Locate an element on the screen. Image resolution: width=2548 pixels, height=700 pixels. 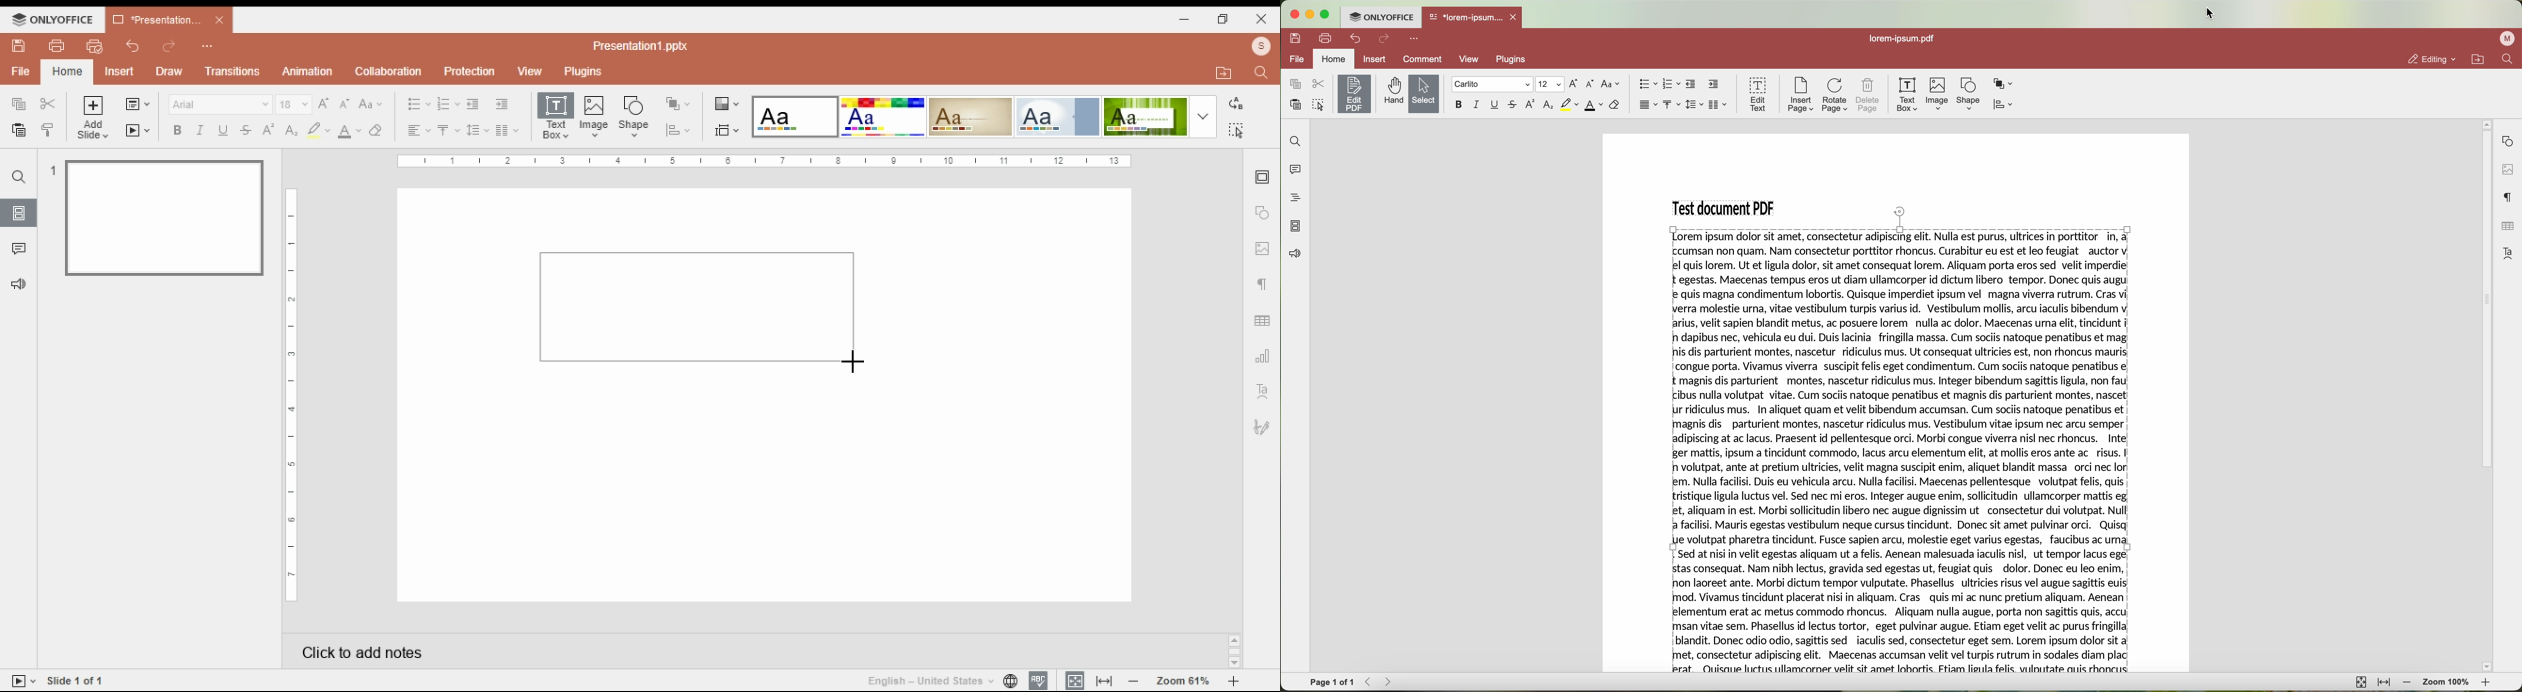
file is located at coordinates (1296, 58).